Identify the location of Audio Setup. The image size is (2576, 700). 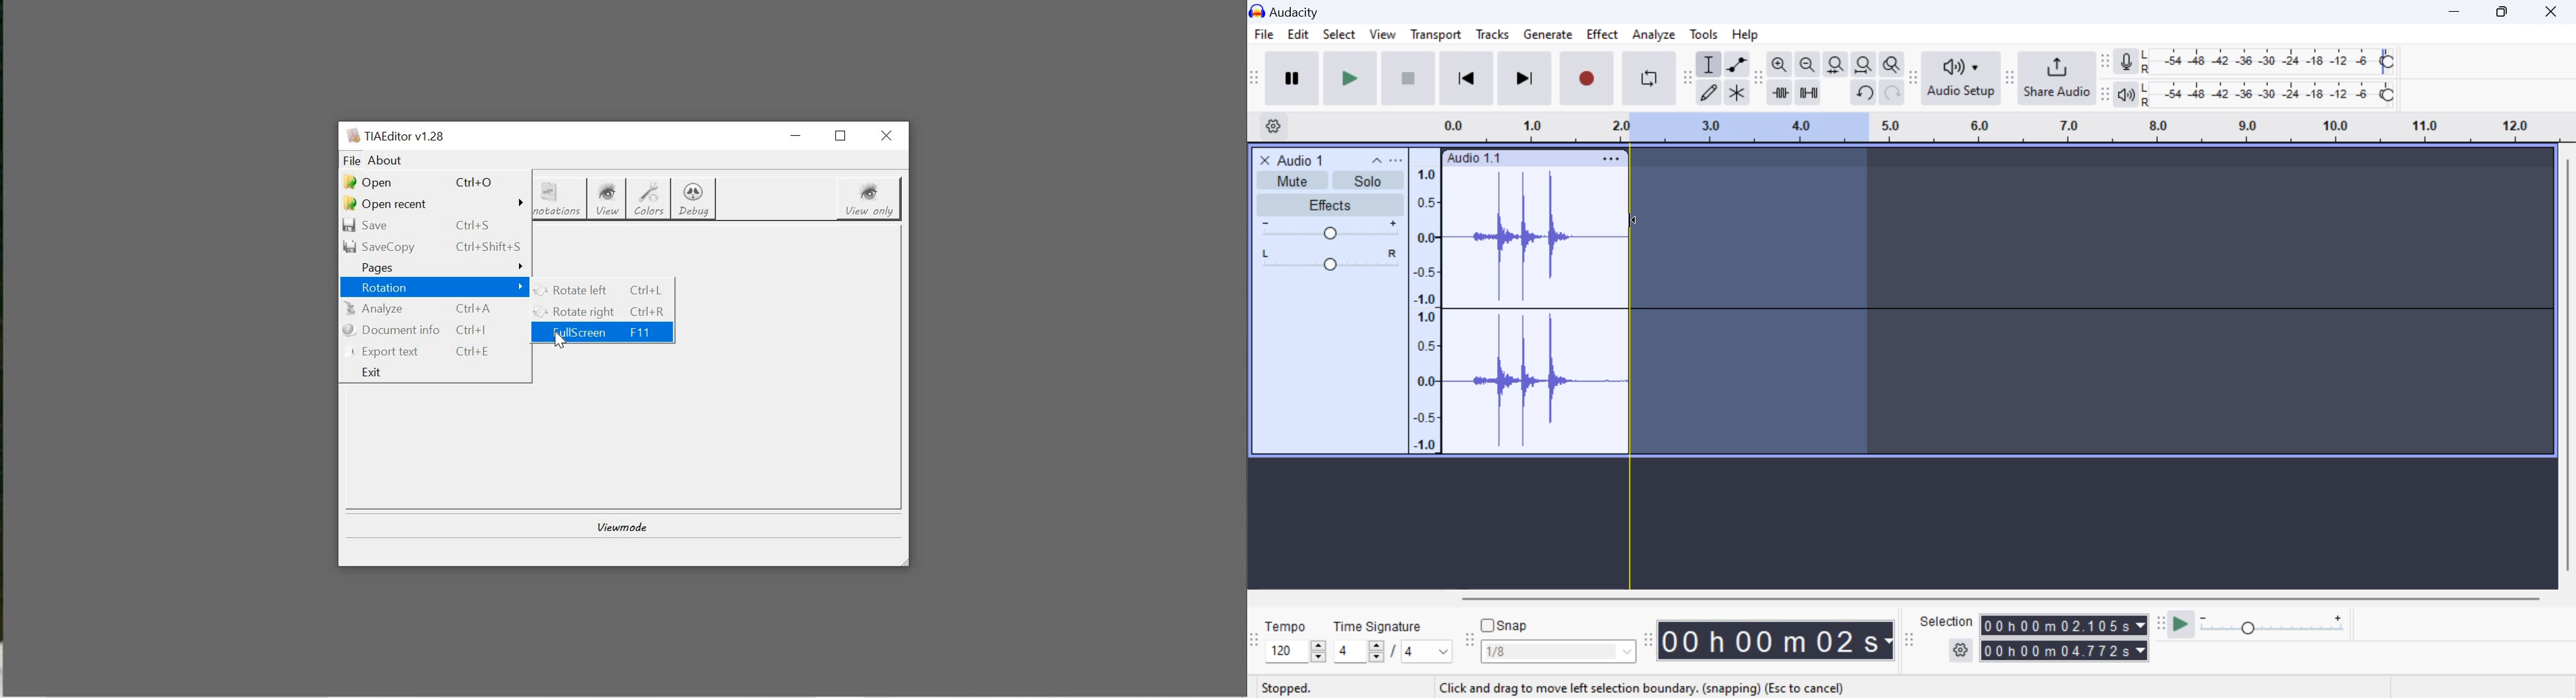
(1960, 78).